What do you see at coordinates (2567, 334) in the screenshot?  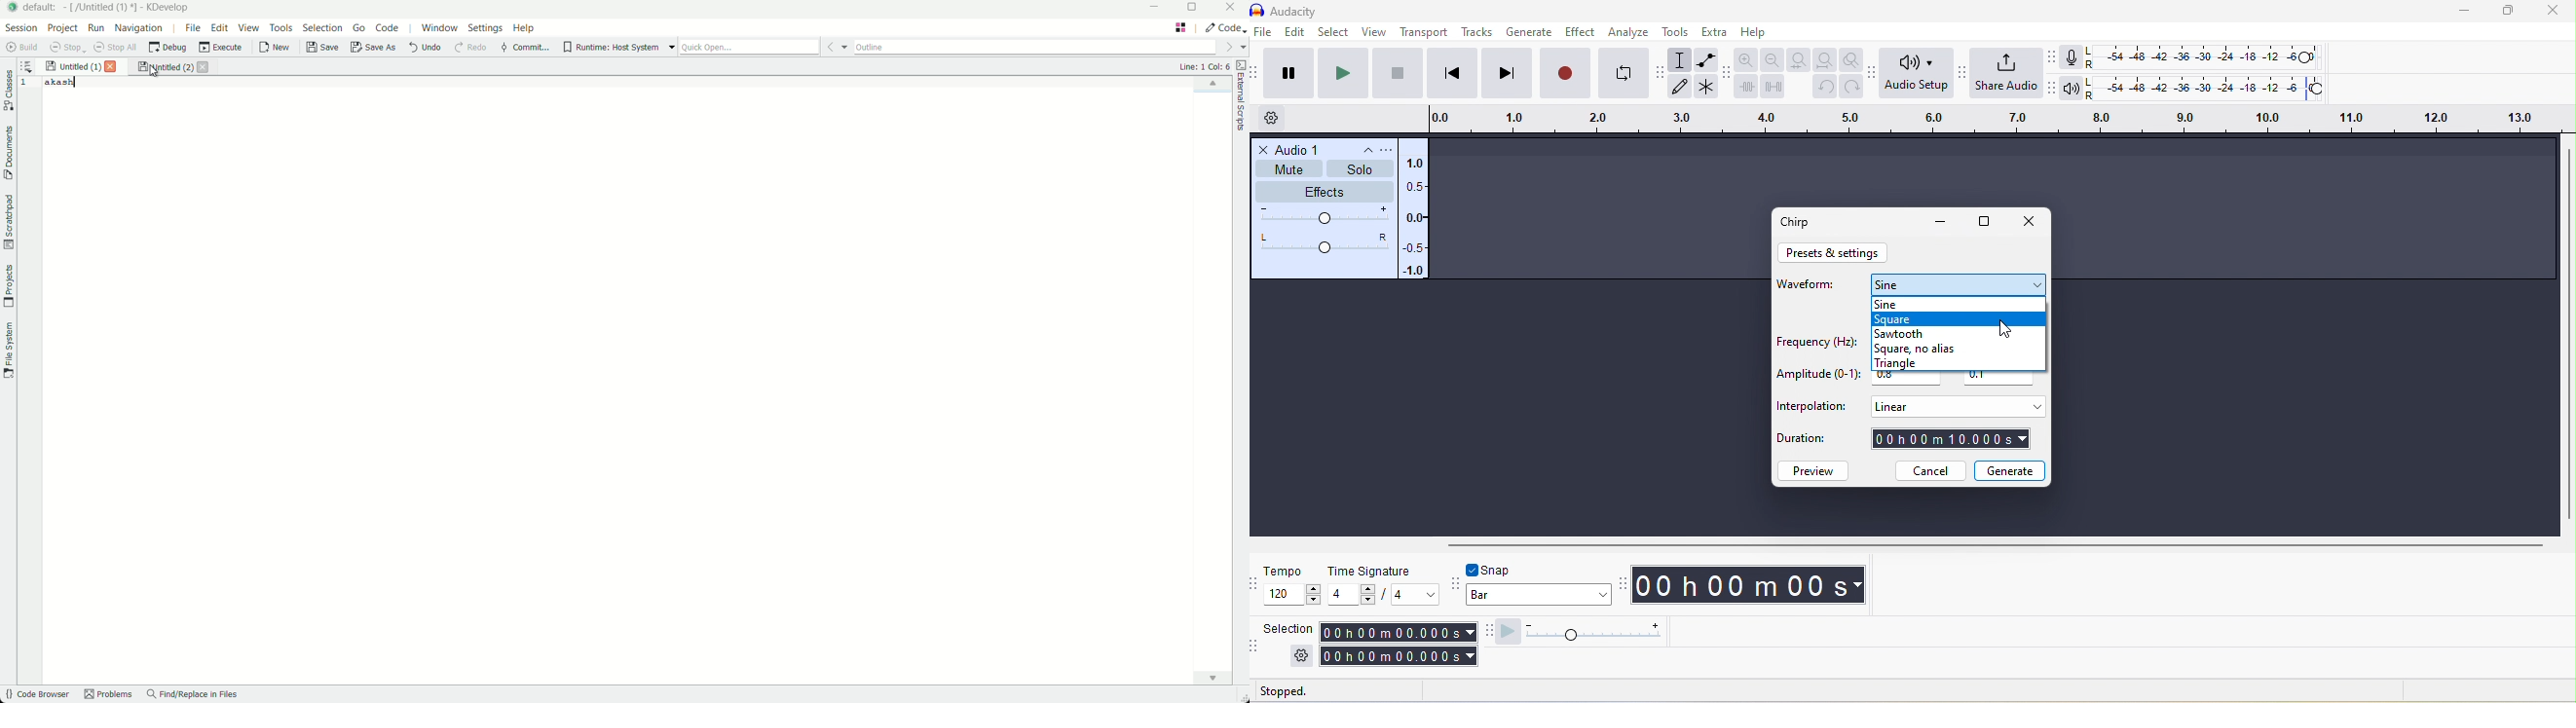 I see `vertical scroll bar` at bounding box center [2567, 334].